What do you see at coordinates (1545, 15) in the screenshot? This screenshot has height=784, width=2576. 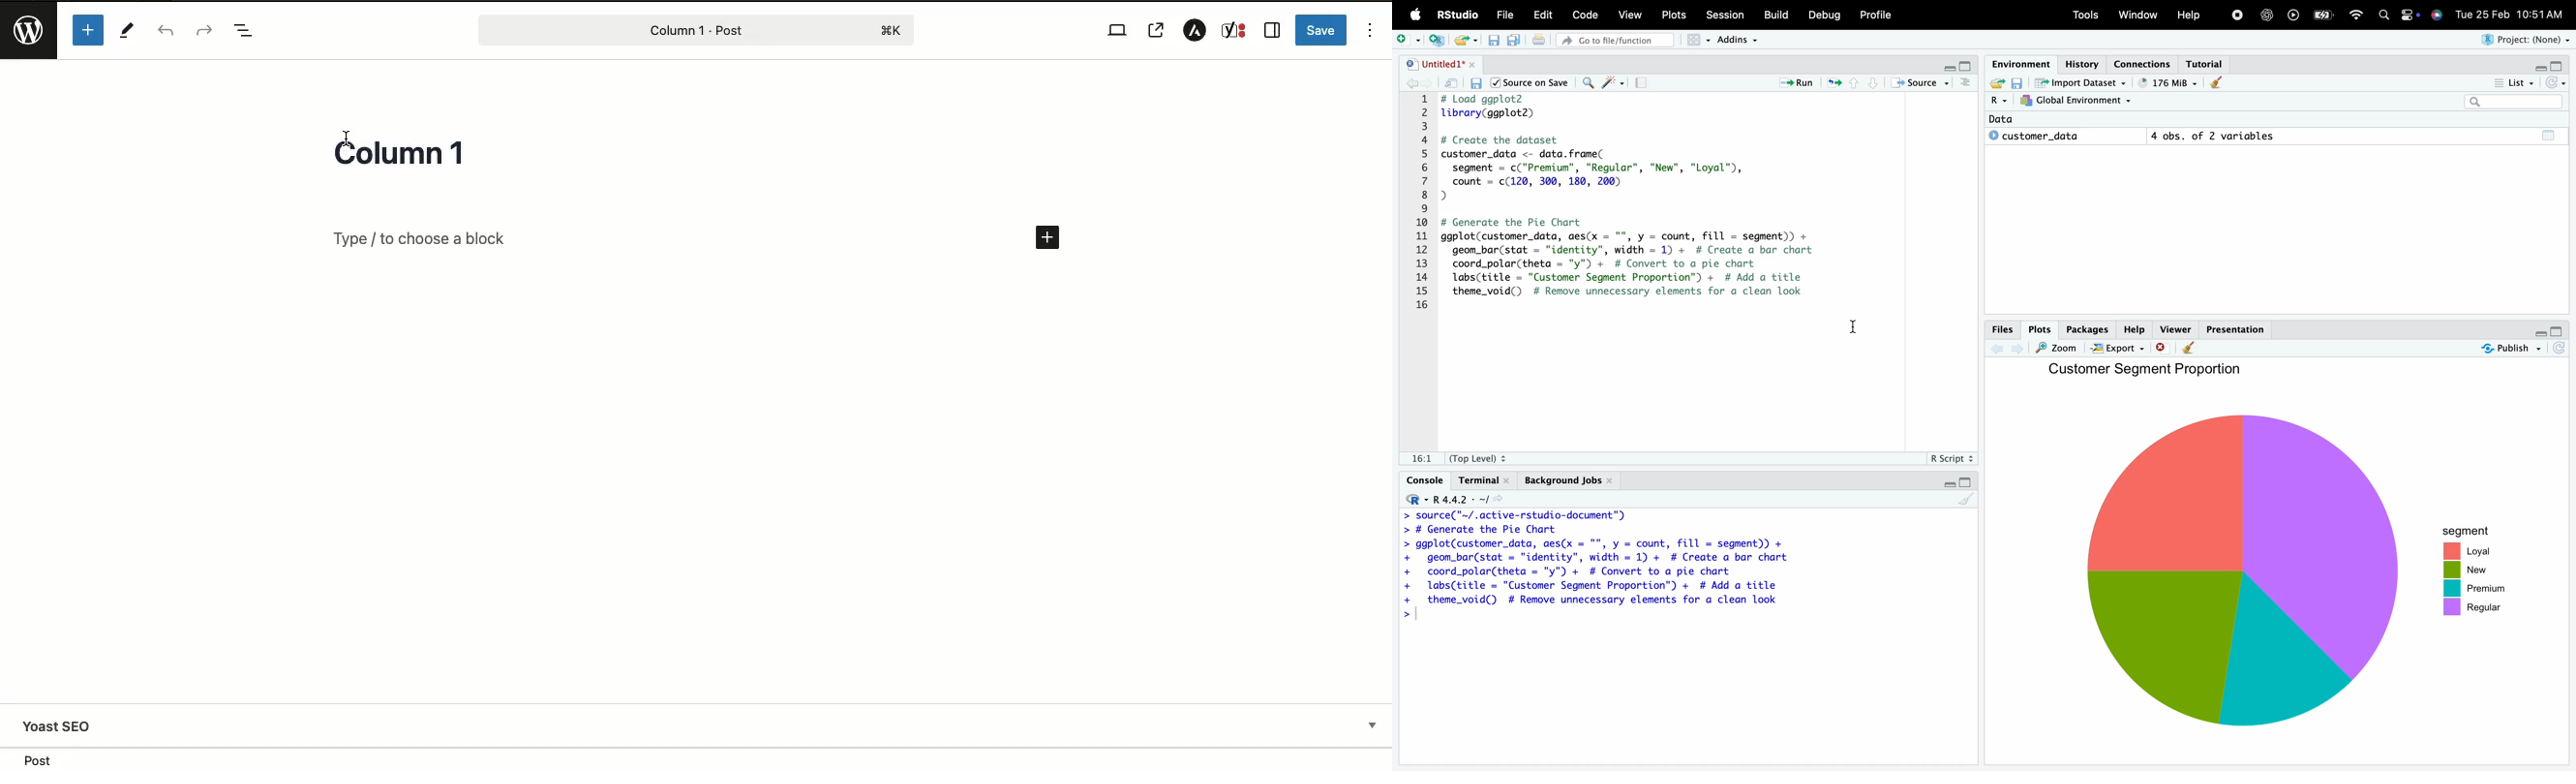 I see `Edit` at bounding box center [1545, 15].